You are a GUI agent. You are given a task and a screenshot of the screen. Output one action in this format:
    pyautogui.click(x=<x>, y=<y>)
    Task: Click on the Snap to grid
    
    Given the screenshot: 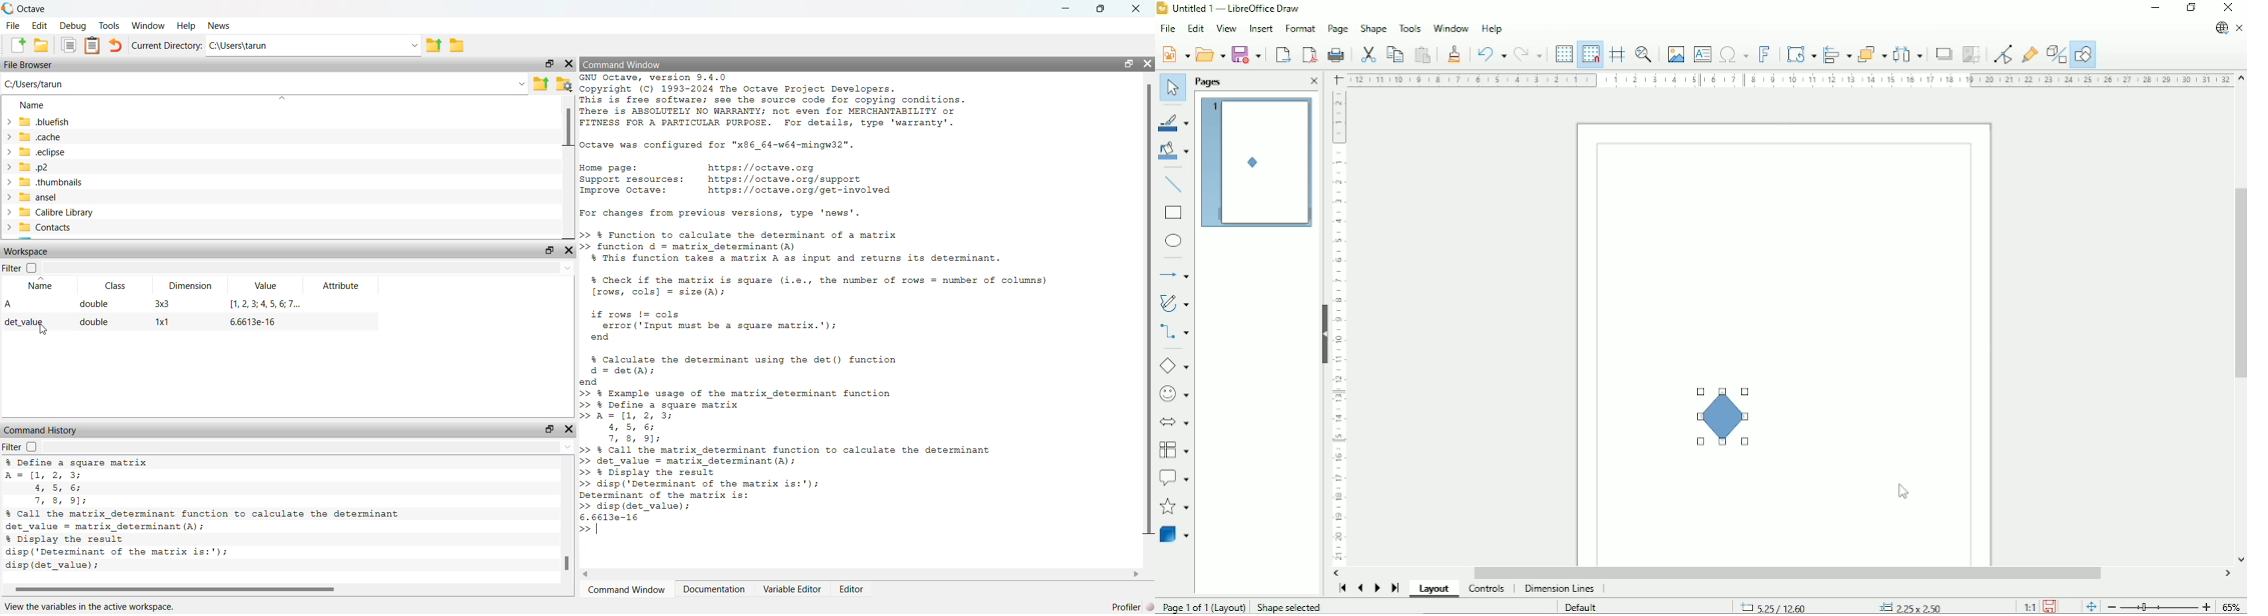 What is the action you would take?
    pyautogui.click(x=1591, y=54)
    